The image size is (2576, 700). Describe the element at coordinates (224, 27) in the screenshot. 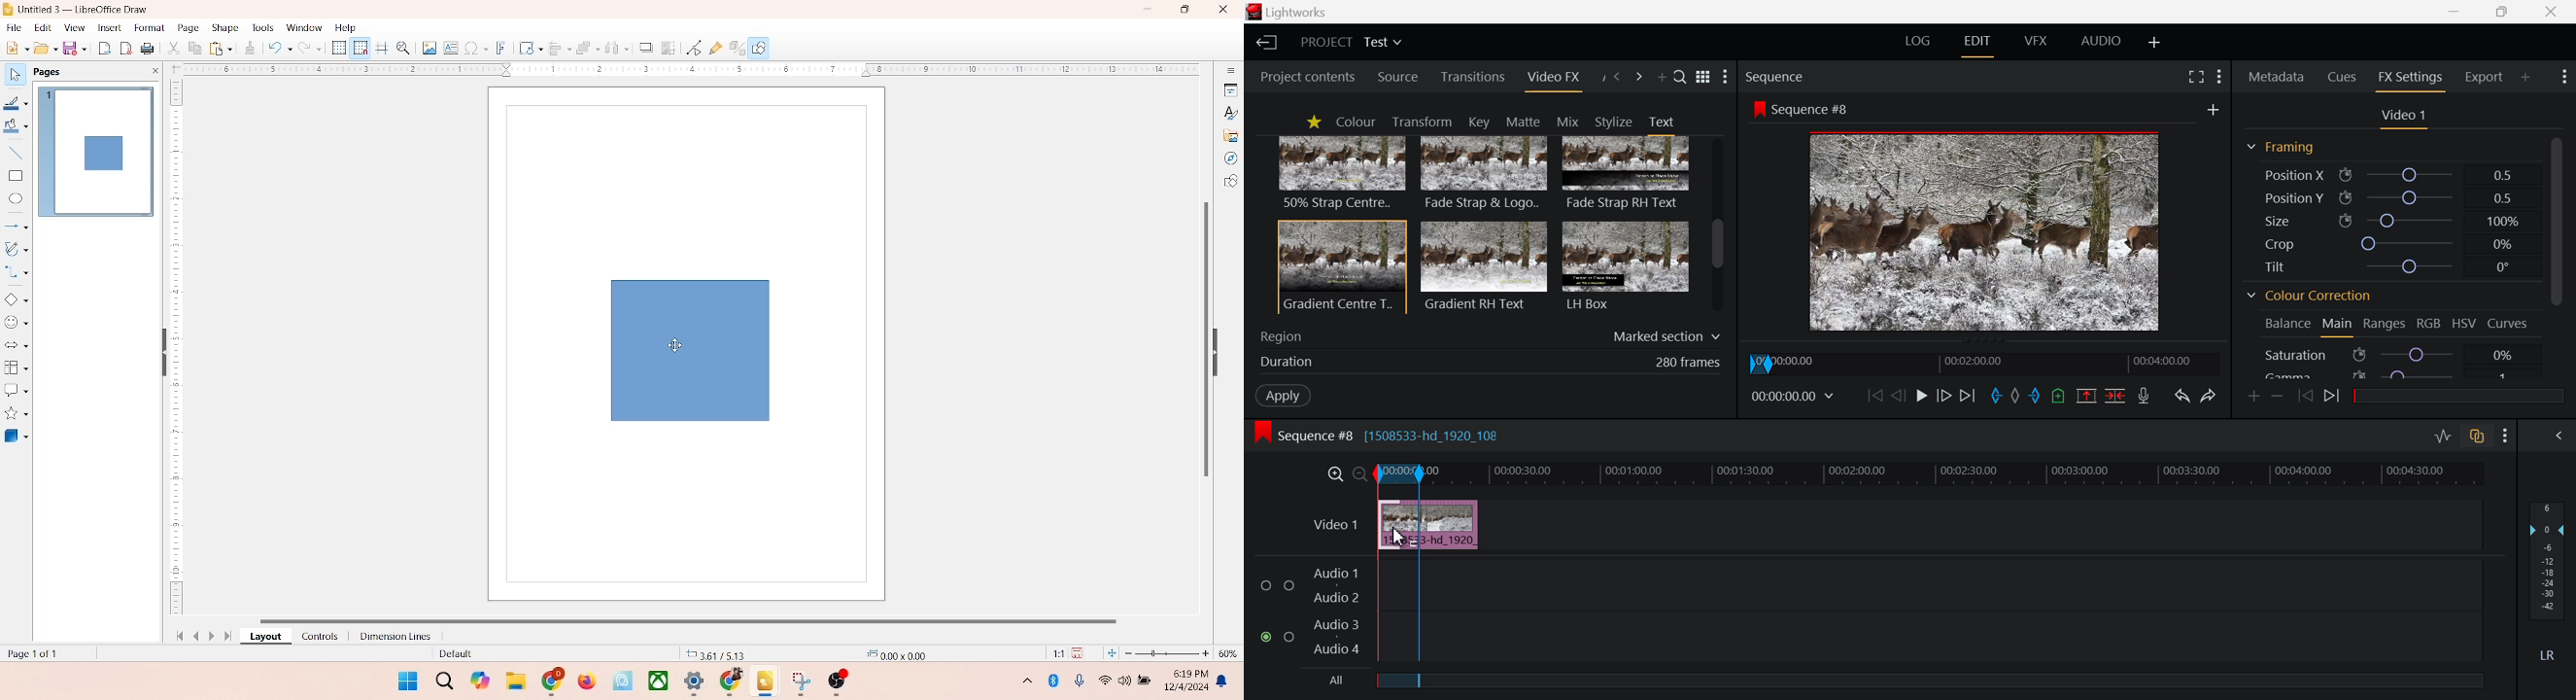

I see `shape` at that location.